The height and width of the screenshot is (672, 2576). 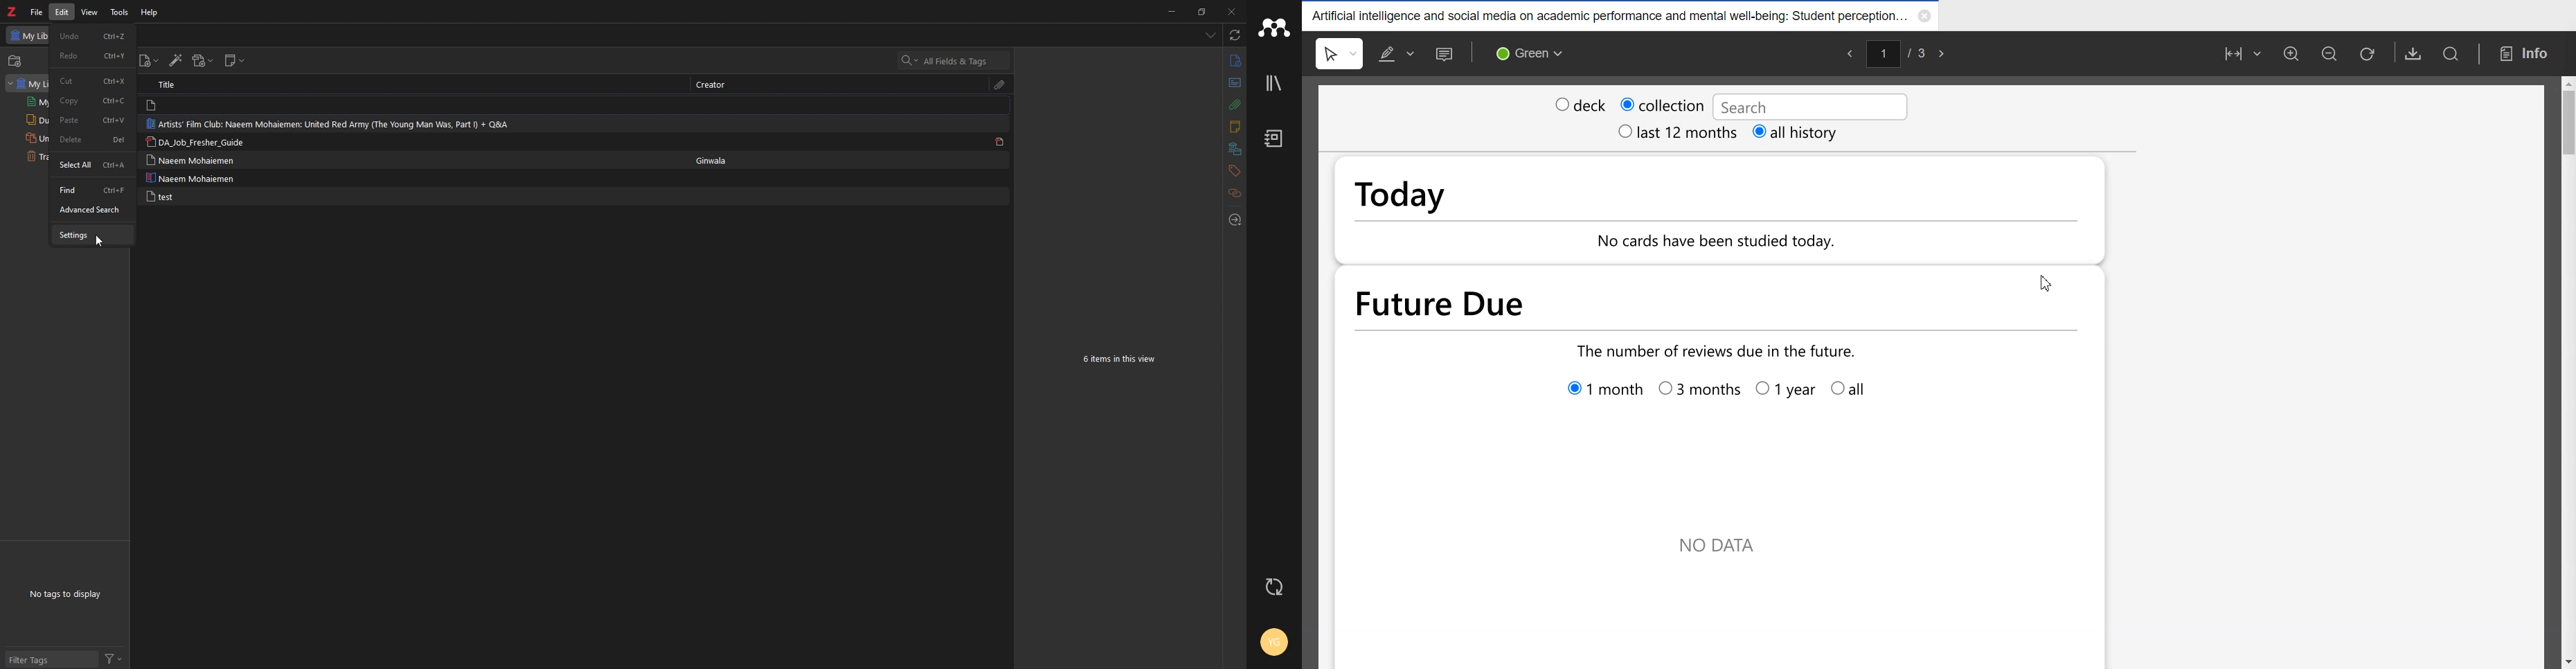 What do you see at coordinates (1235, 221) in the screenshot?
I see `locate` at bounding box center [1235, 221].